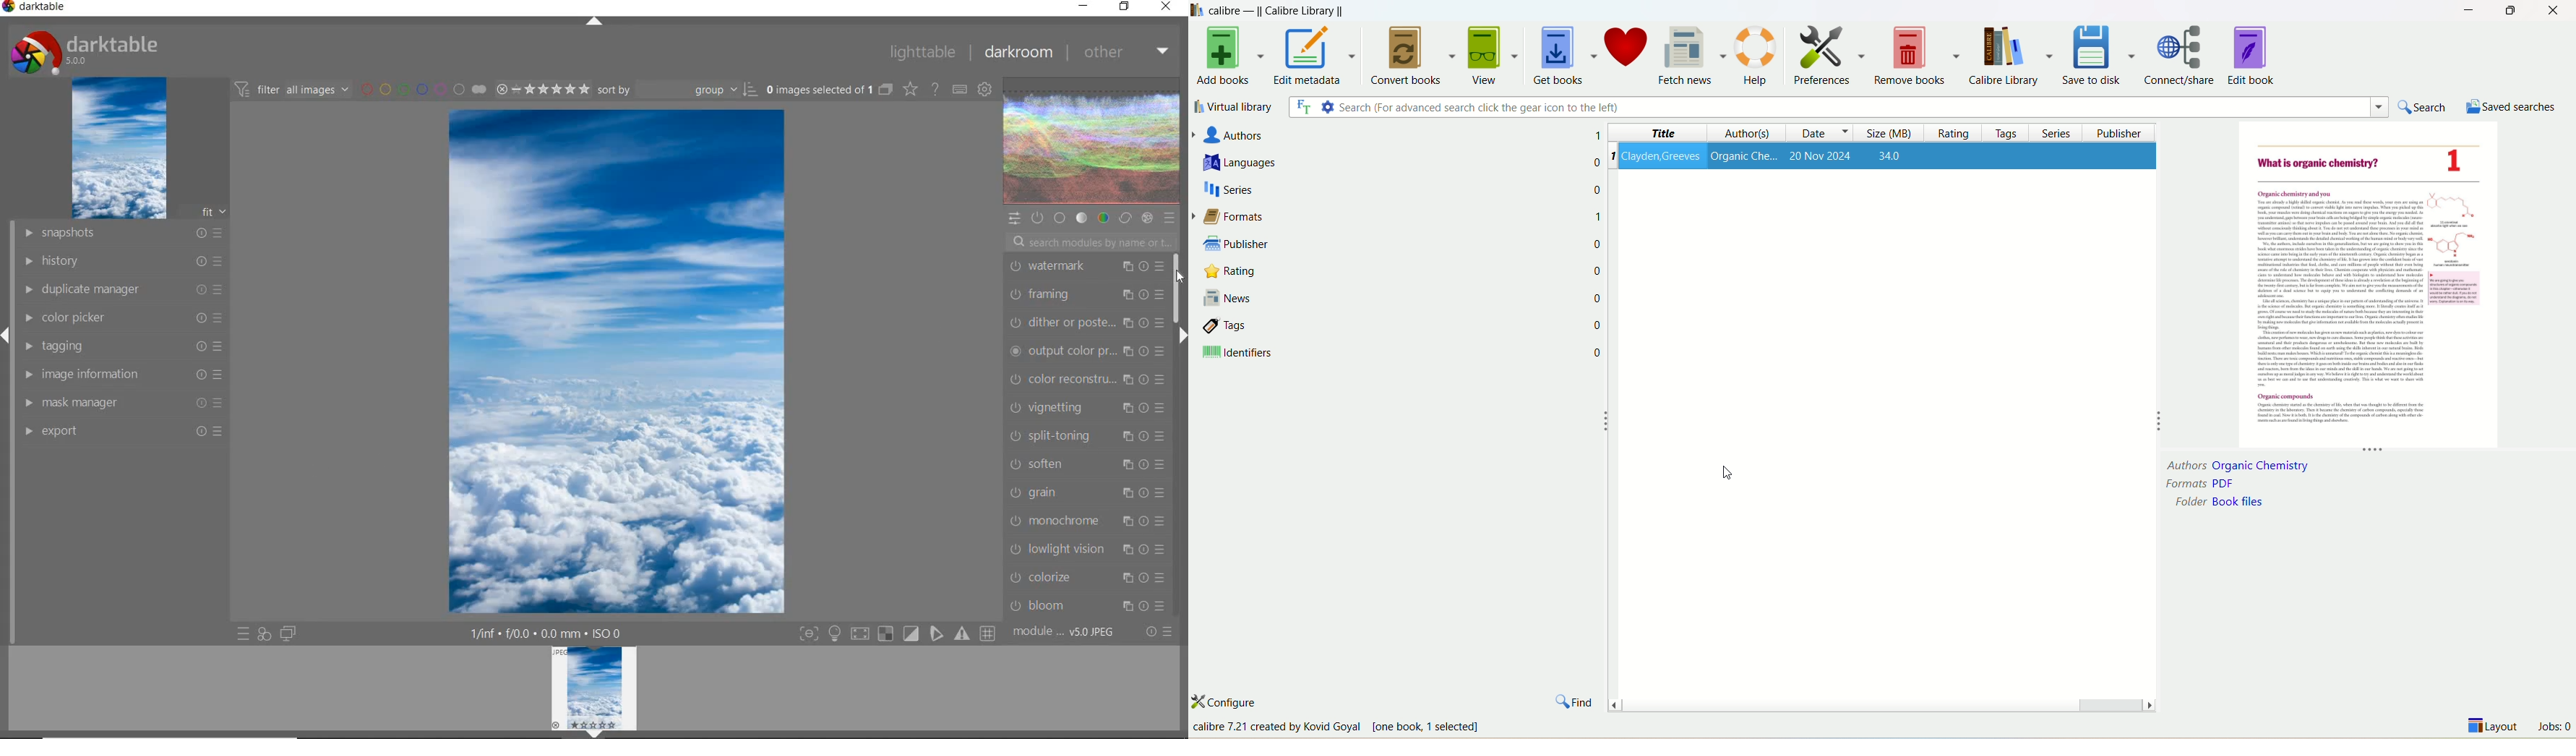 This screenshot has height=756, width=2576. I want to click on IMAGE INFORMATION, so click(125, 374).